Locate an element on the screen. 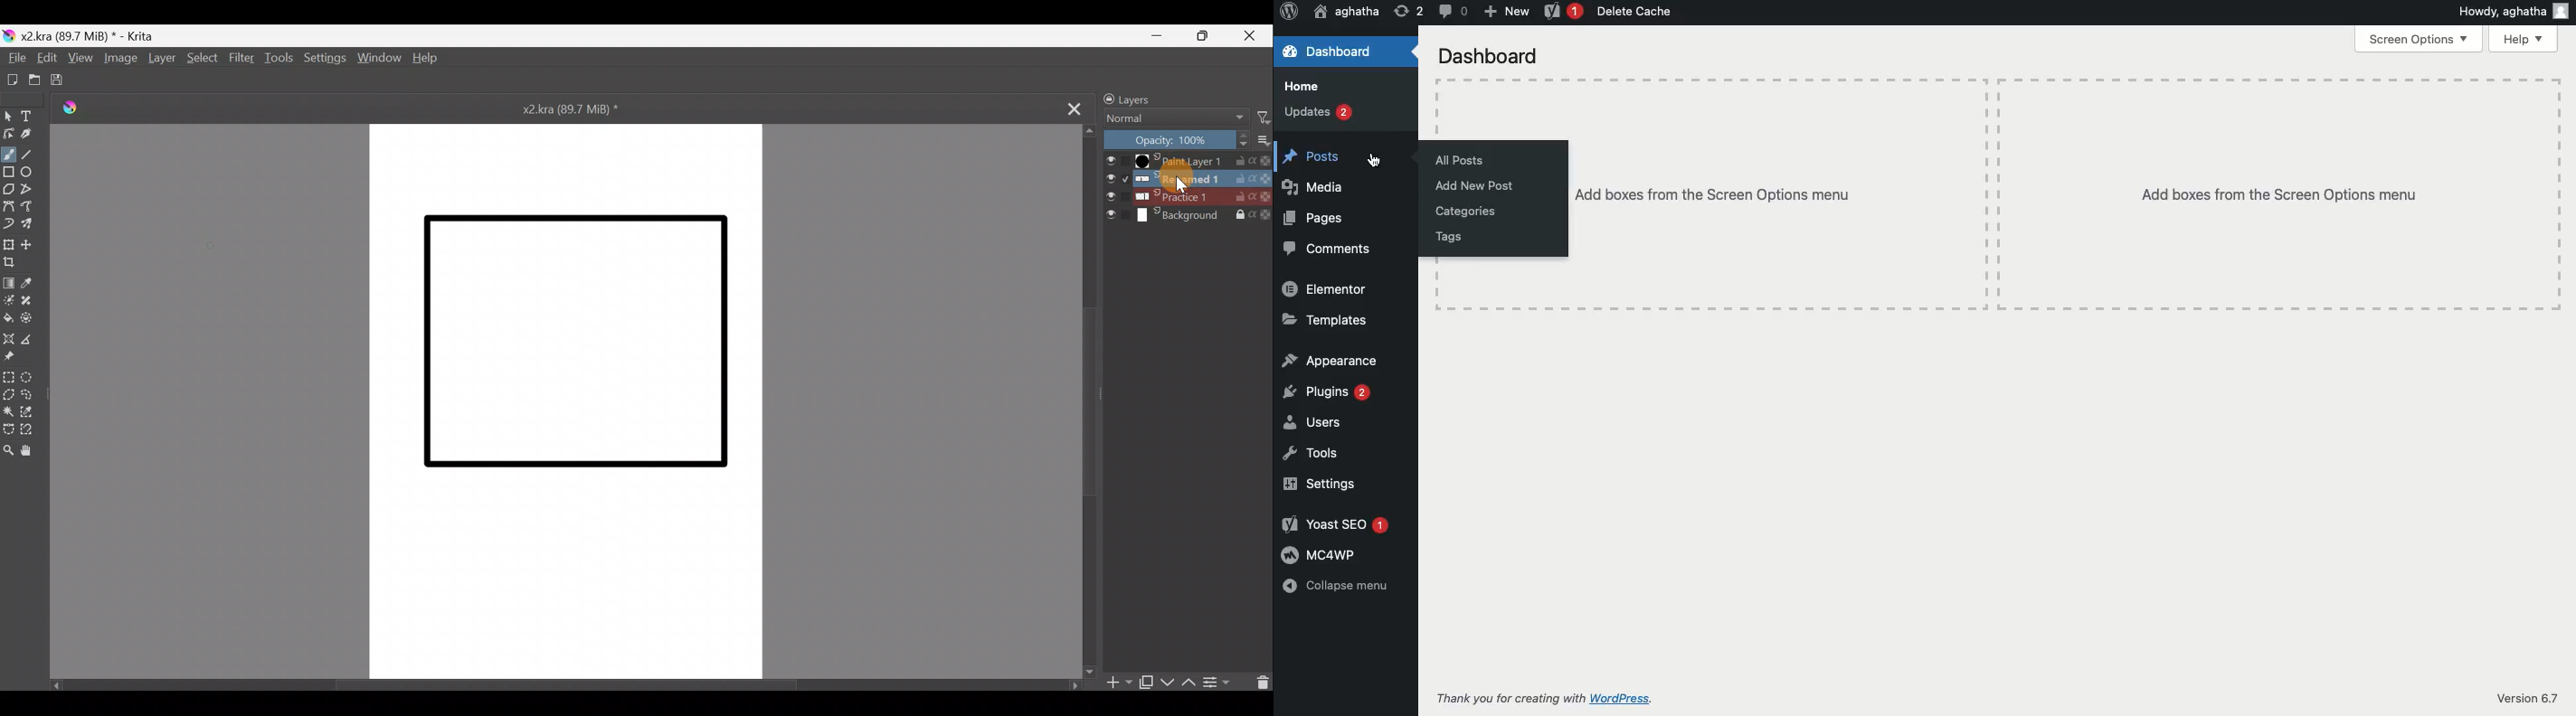 This screenshot has width=2576, height=728. Bezier curve selection tool is located at coordinates (8, 430).